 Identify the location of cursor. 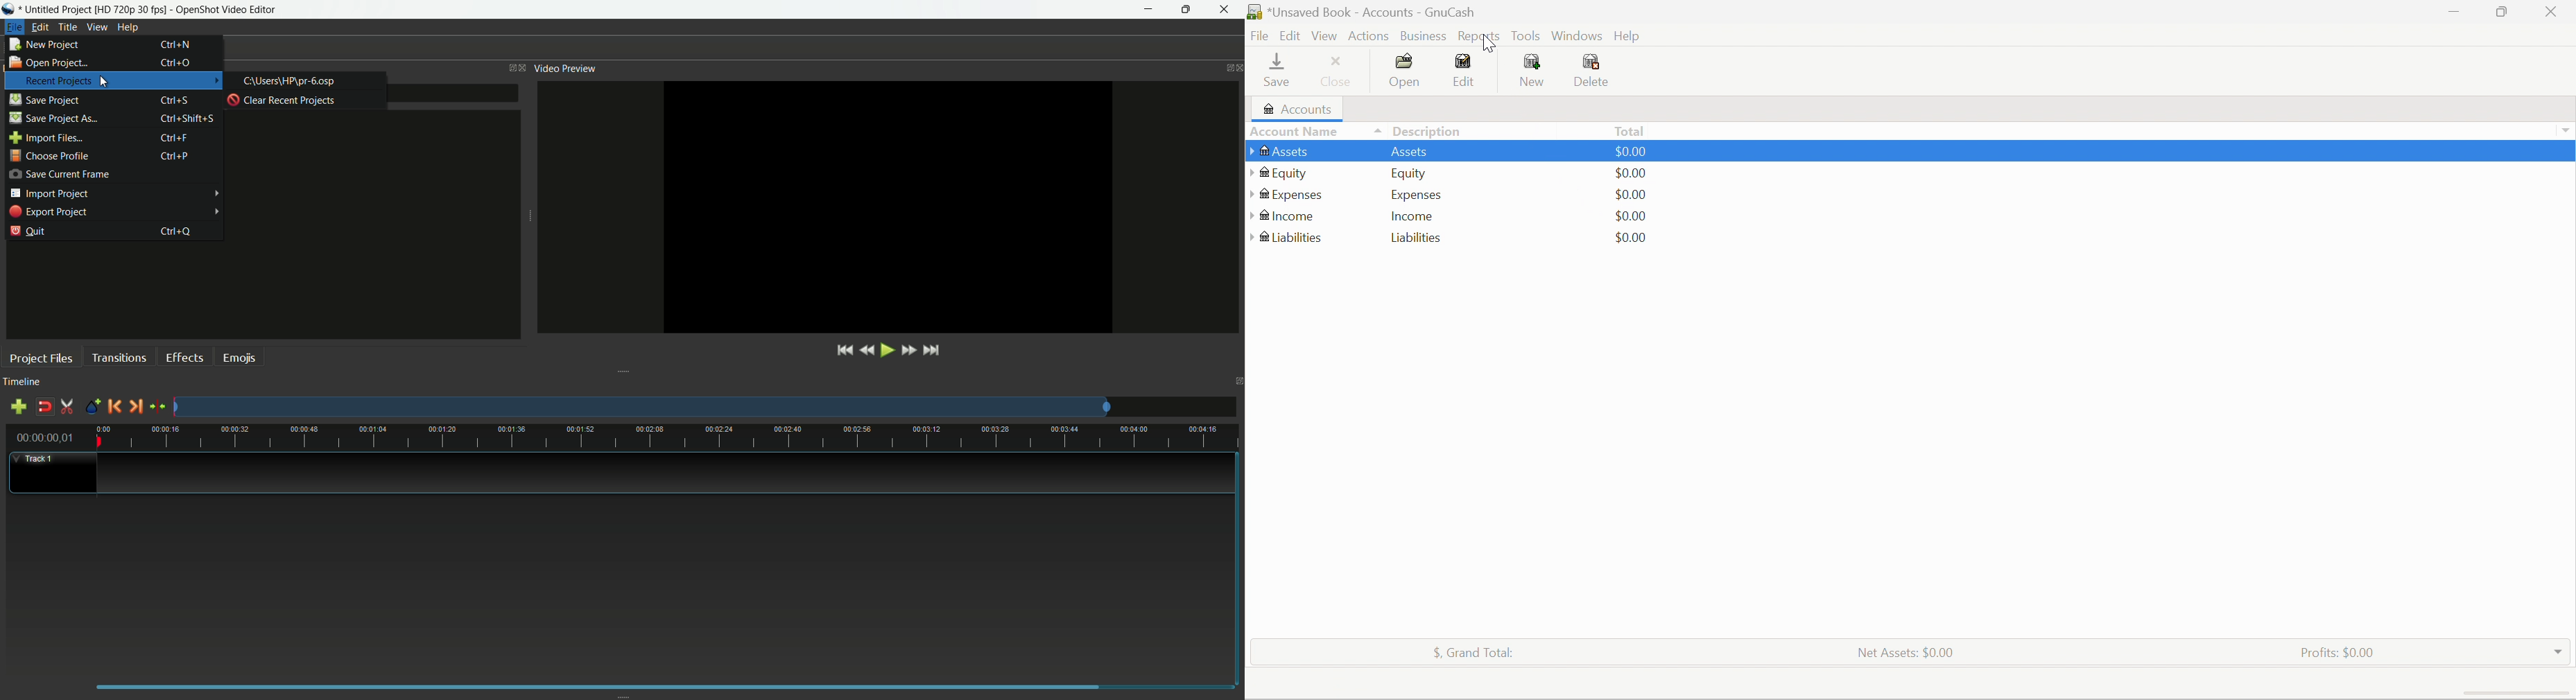
(104, 82).